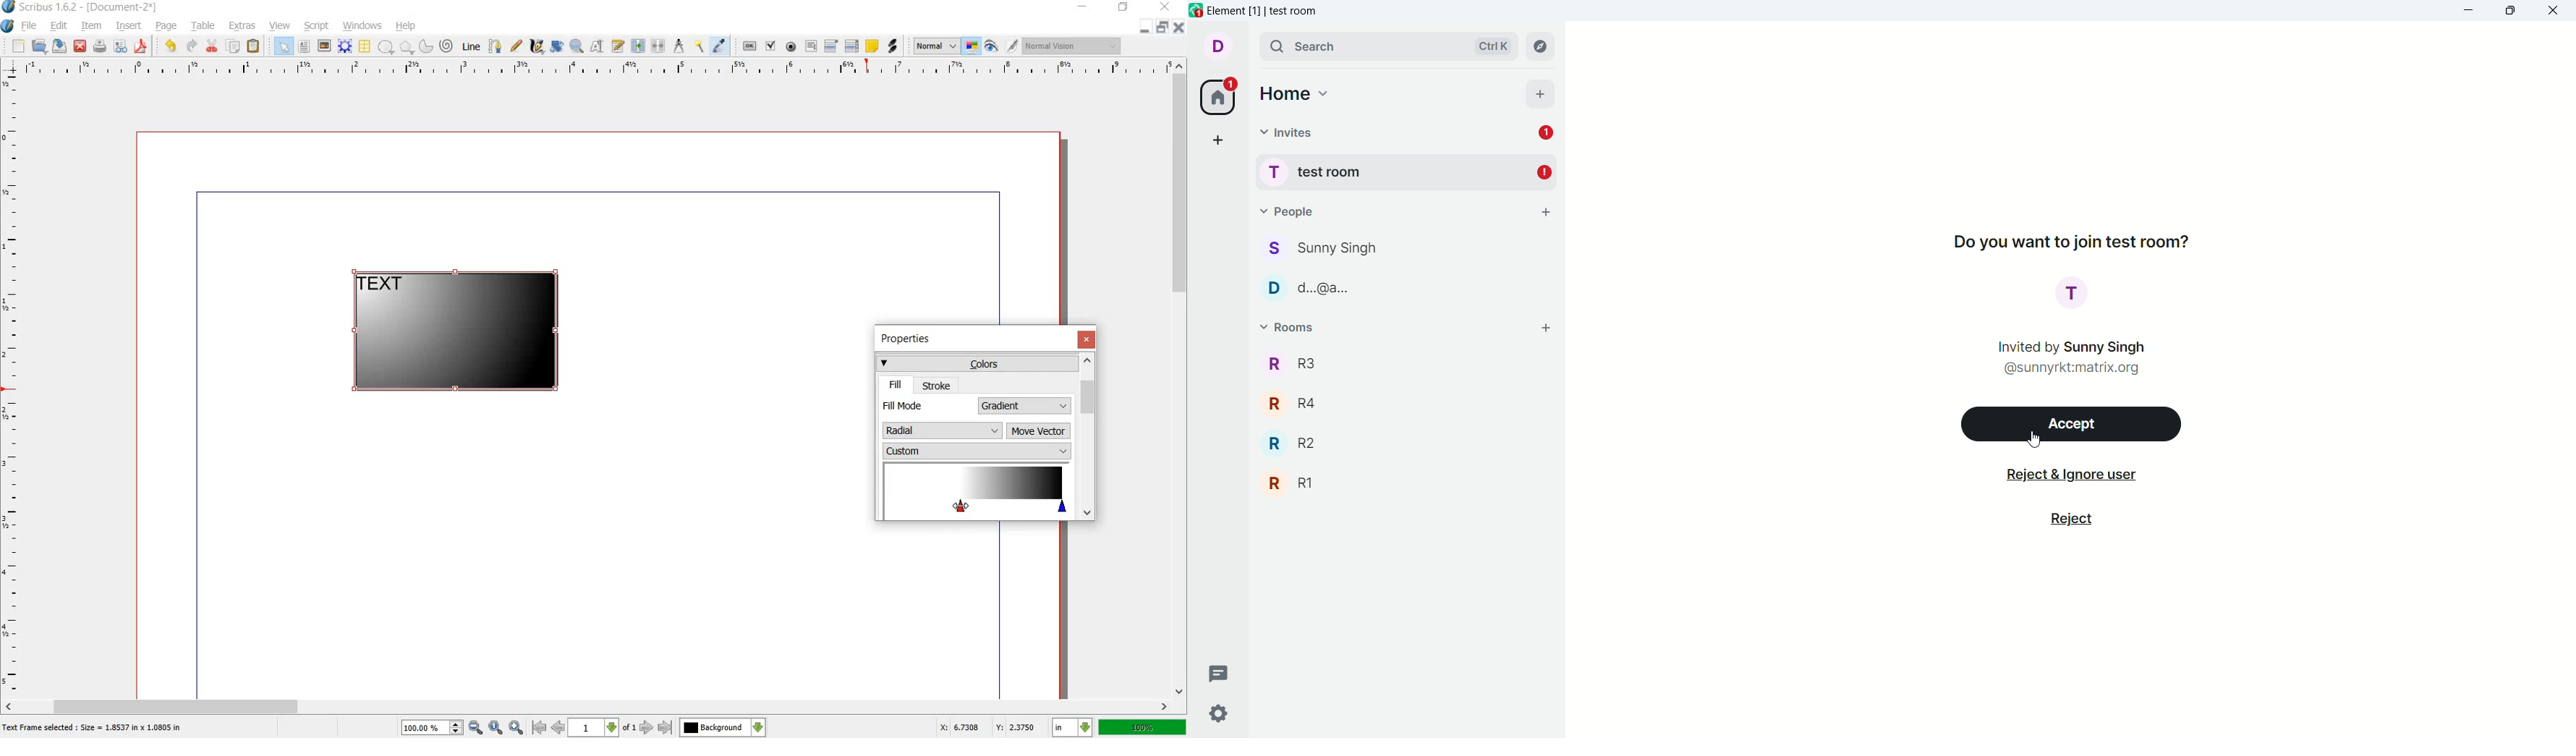 The width and height of the screenshot is (2576, 756). Describe the element at coordinates (61, 46) in the screenshot. I see `save` at that location.